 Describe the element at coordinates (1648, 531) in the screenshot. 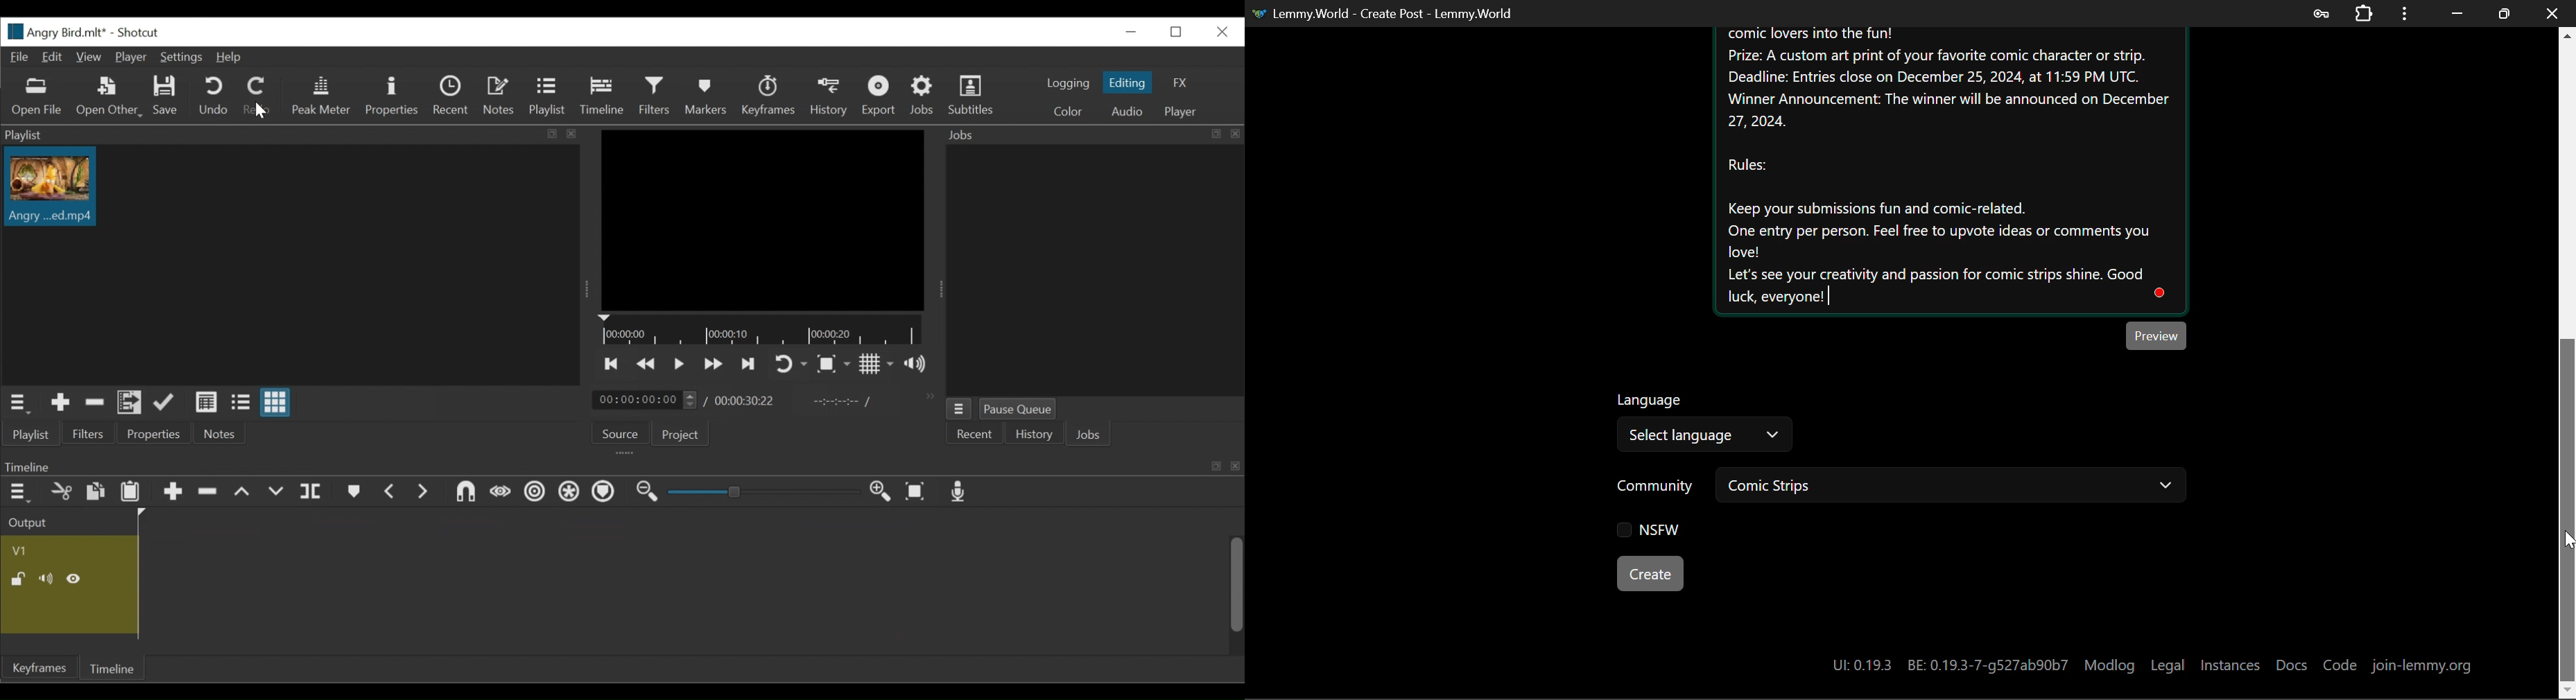

I see `NSFW` at that location.